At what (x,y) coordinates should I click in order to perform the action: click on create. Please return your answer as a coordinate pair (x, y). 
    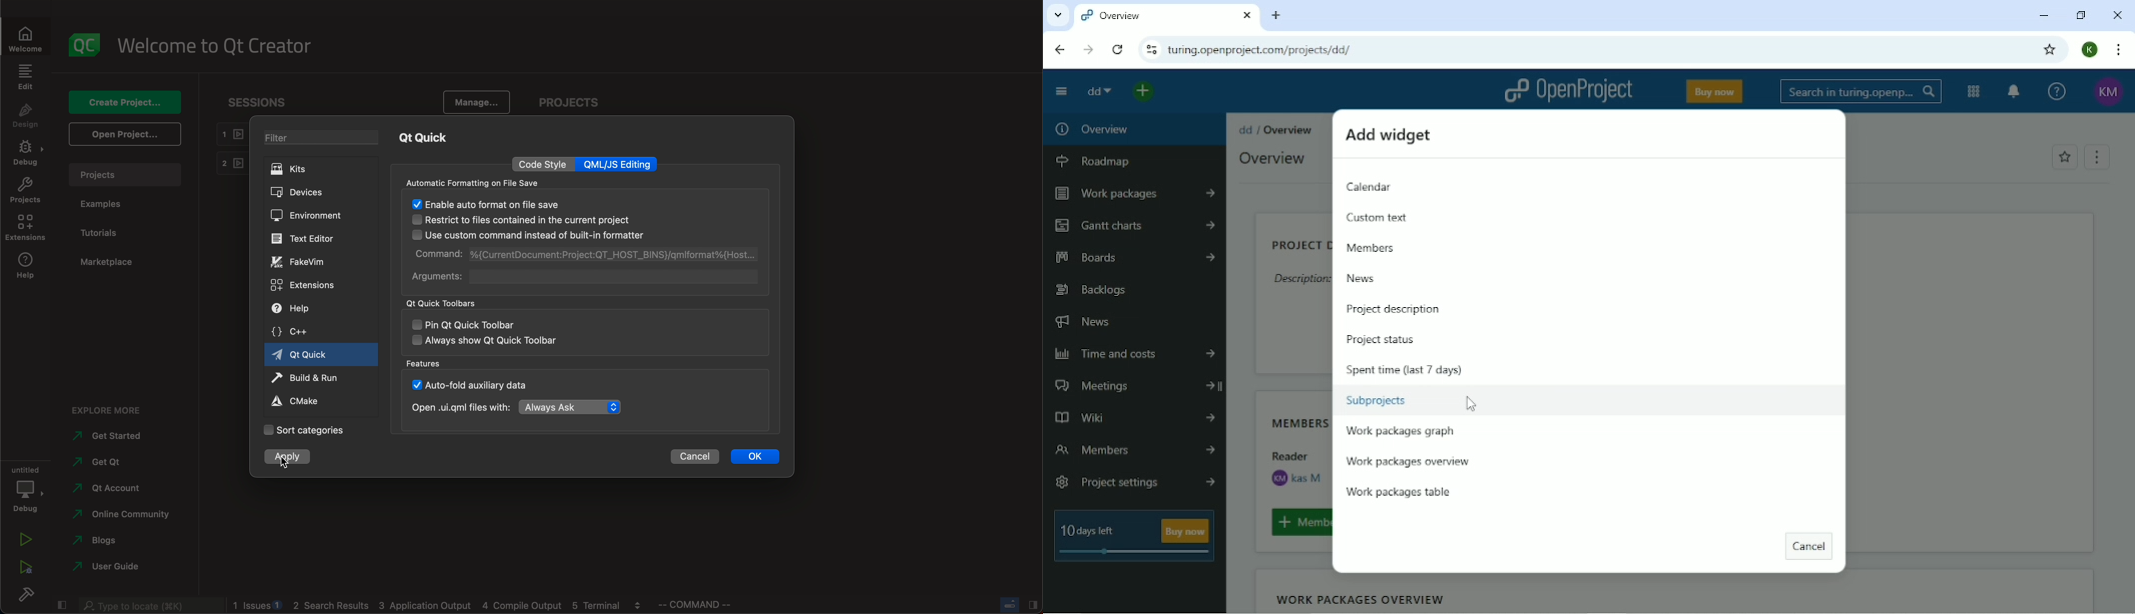
    Looking at the image, I should click on (126, 103).